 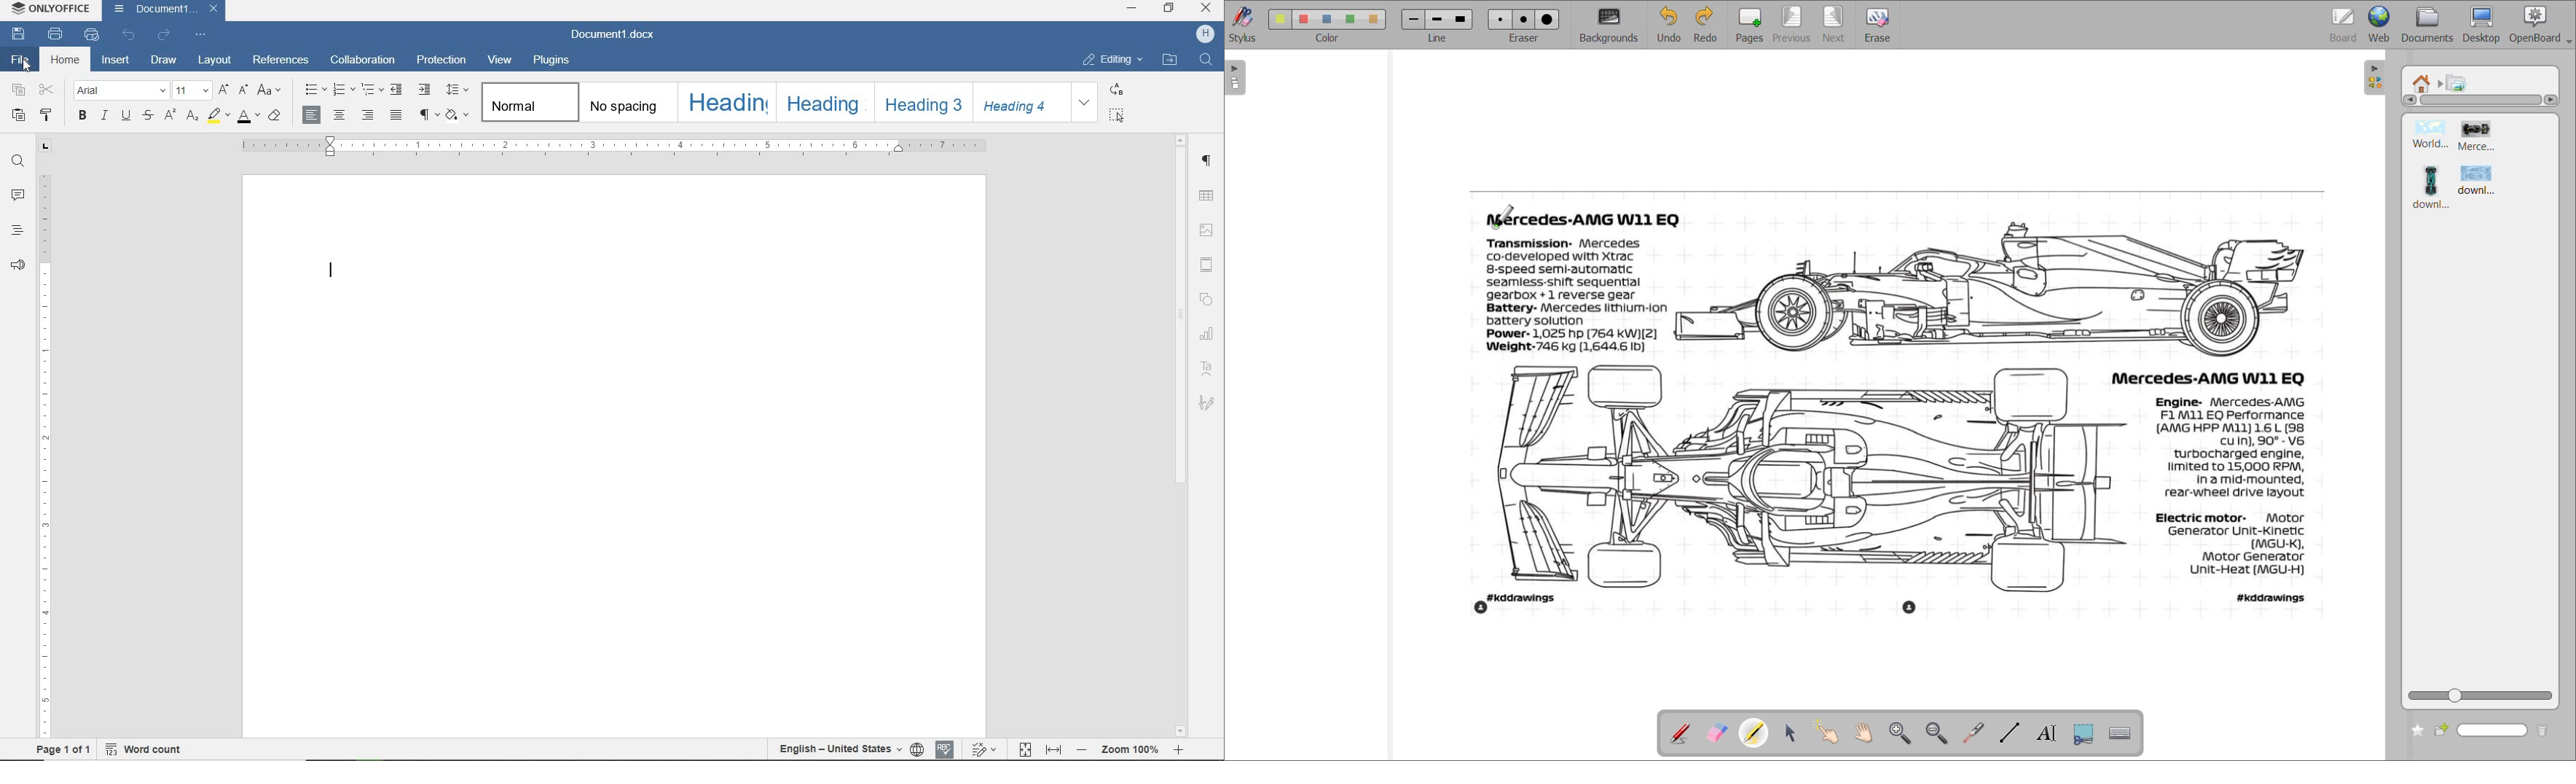 I want to click on Home, so click(x=65, y=61).